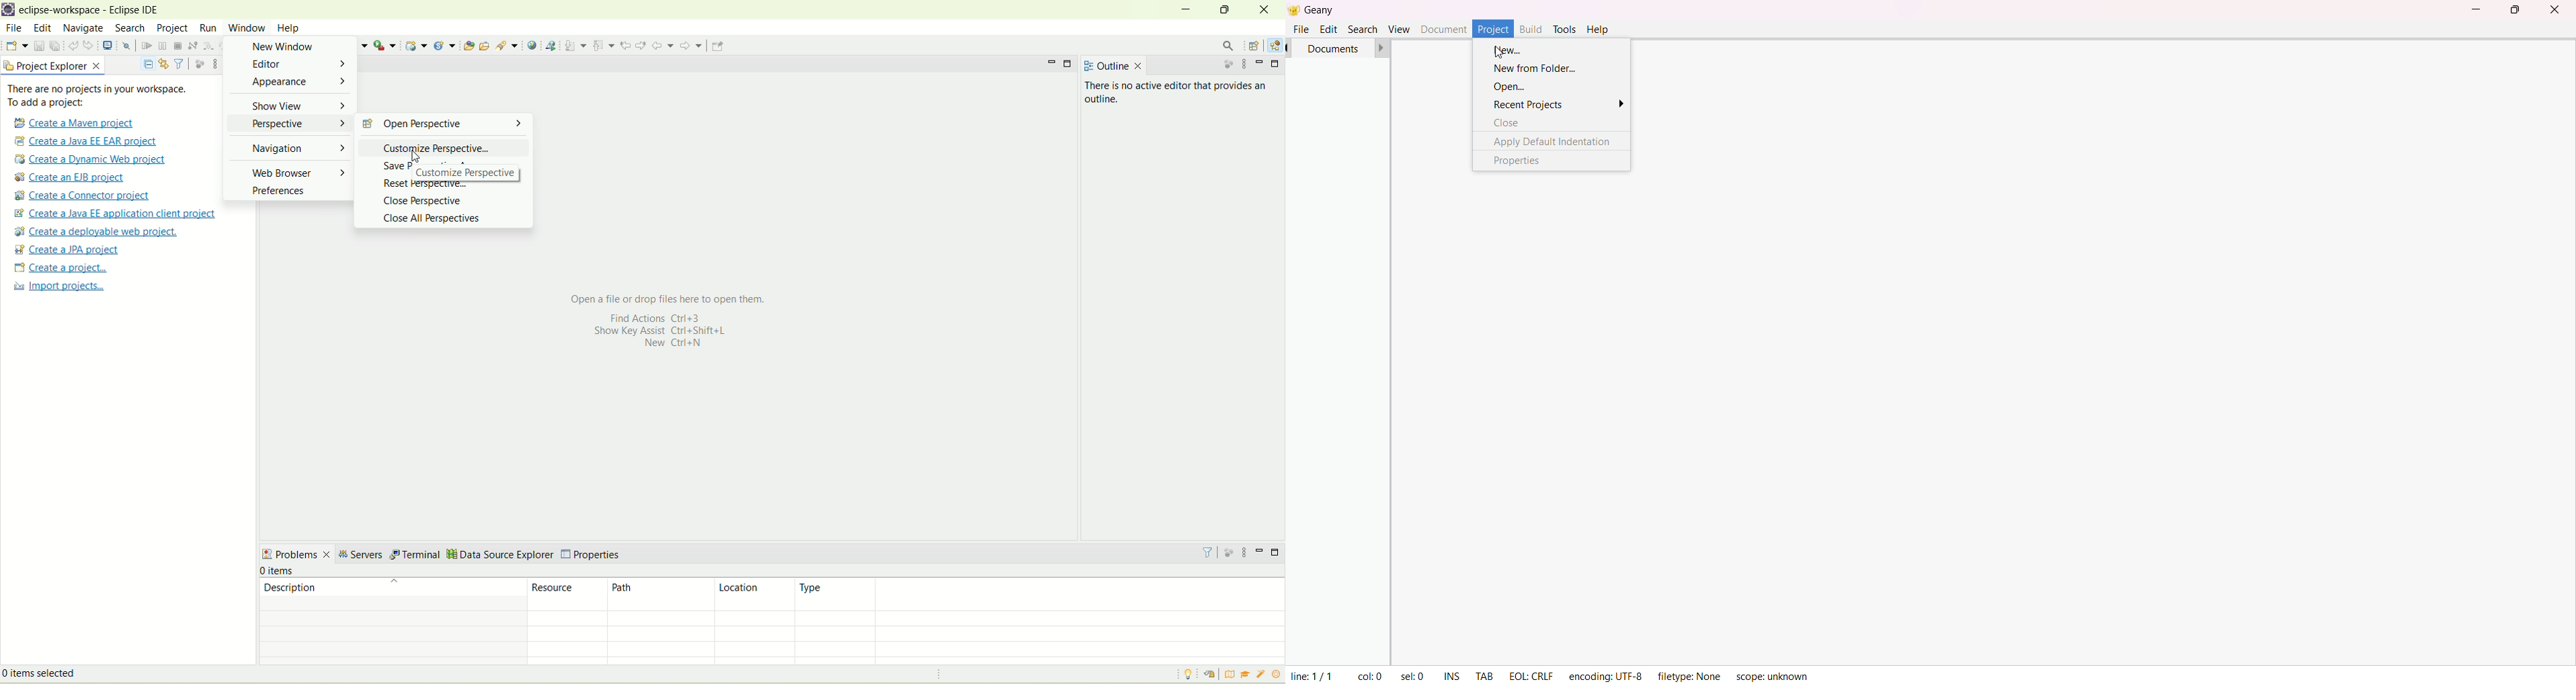  I want to click on new, so click(16, 45).